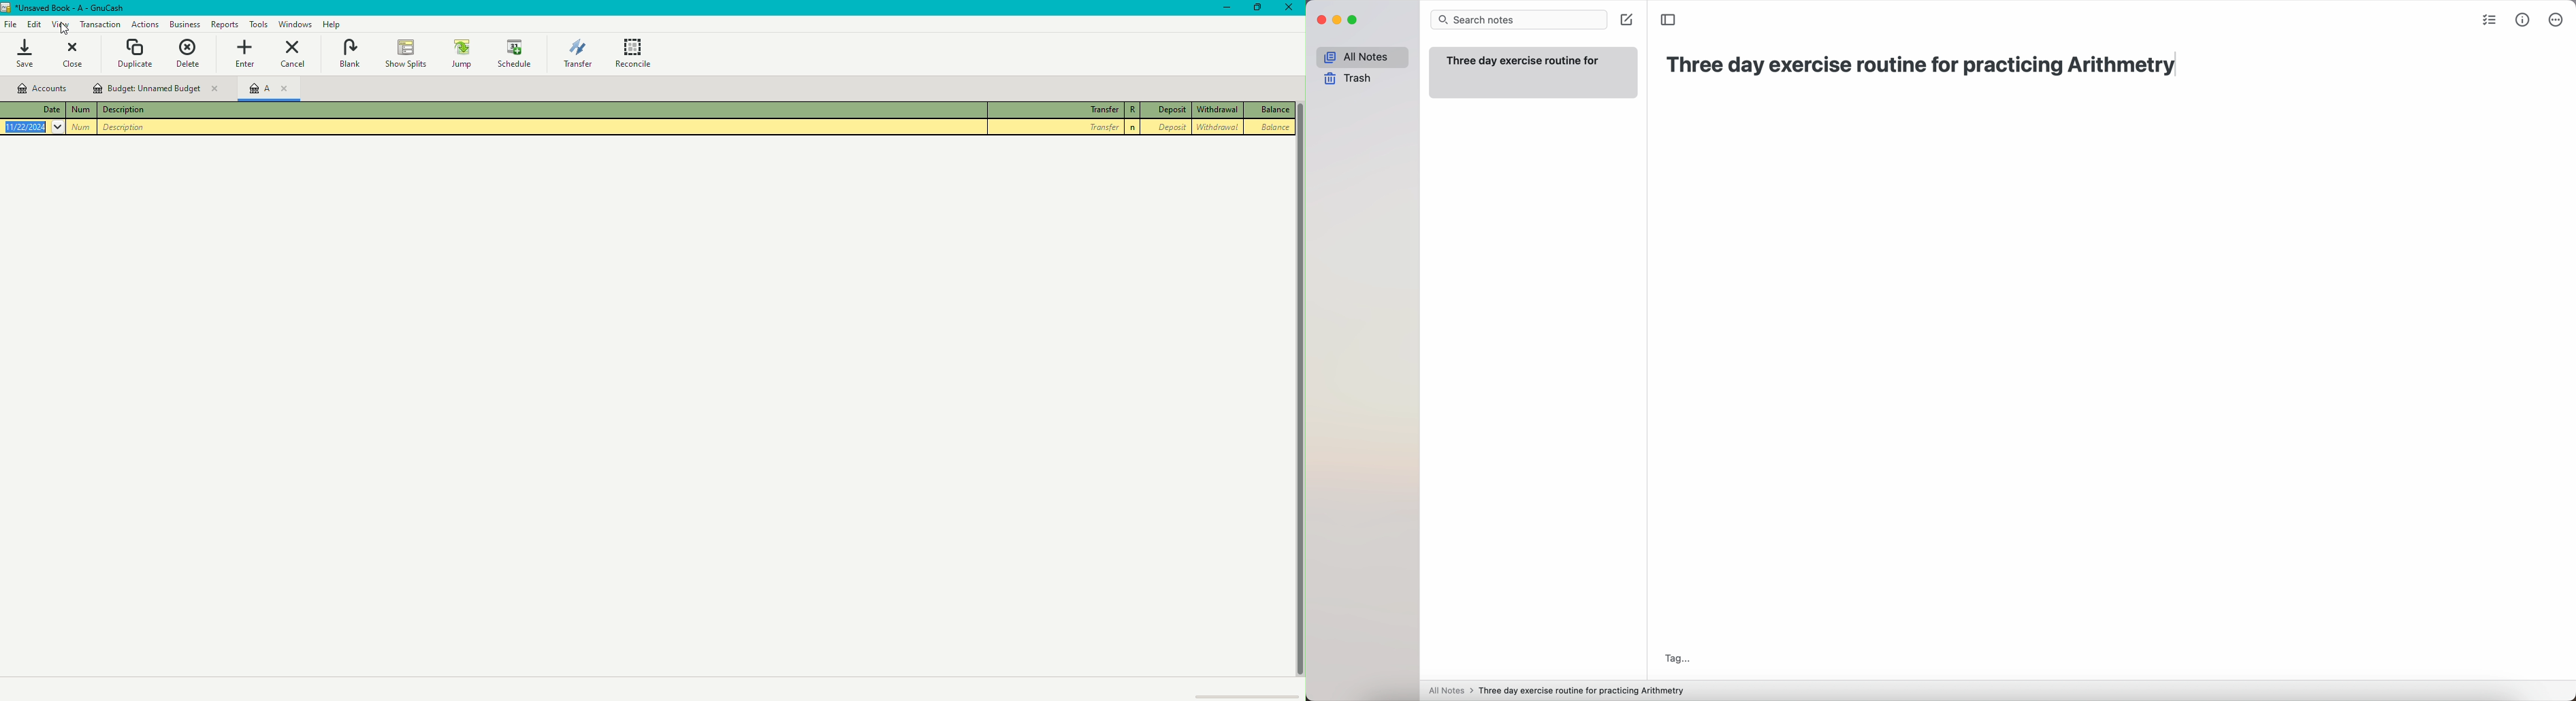 This screenshot has width=2576, height=728. I want to click on Restore, so click(1259, 10).